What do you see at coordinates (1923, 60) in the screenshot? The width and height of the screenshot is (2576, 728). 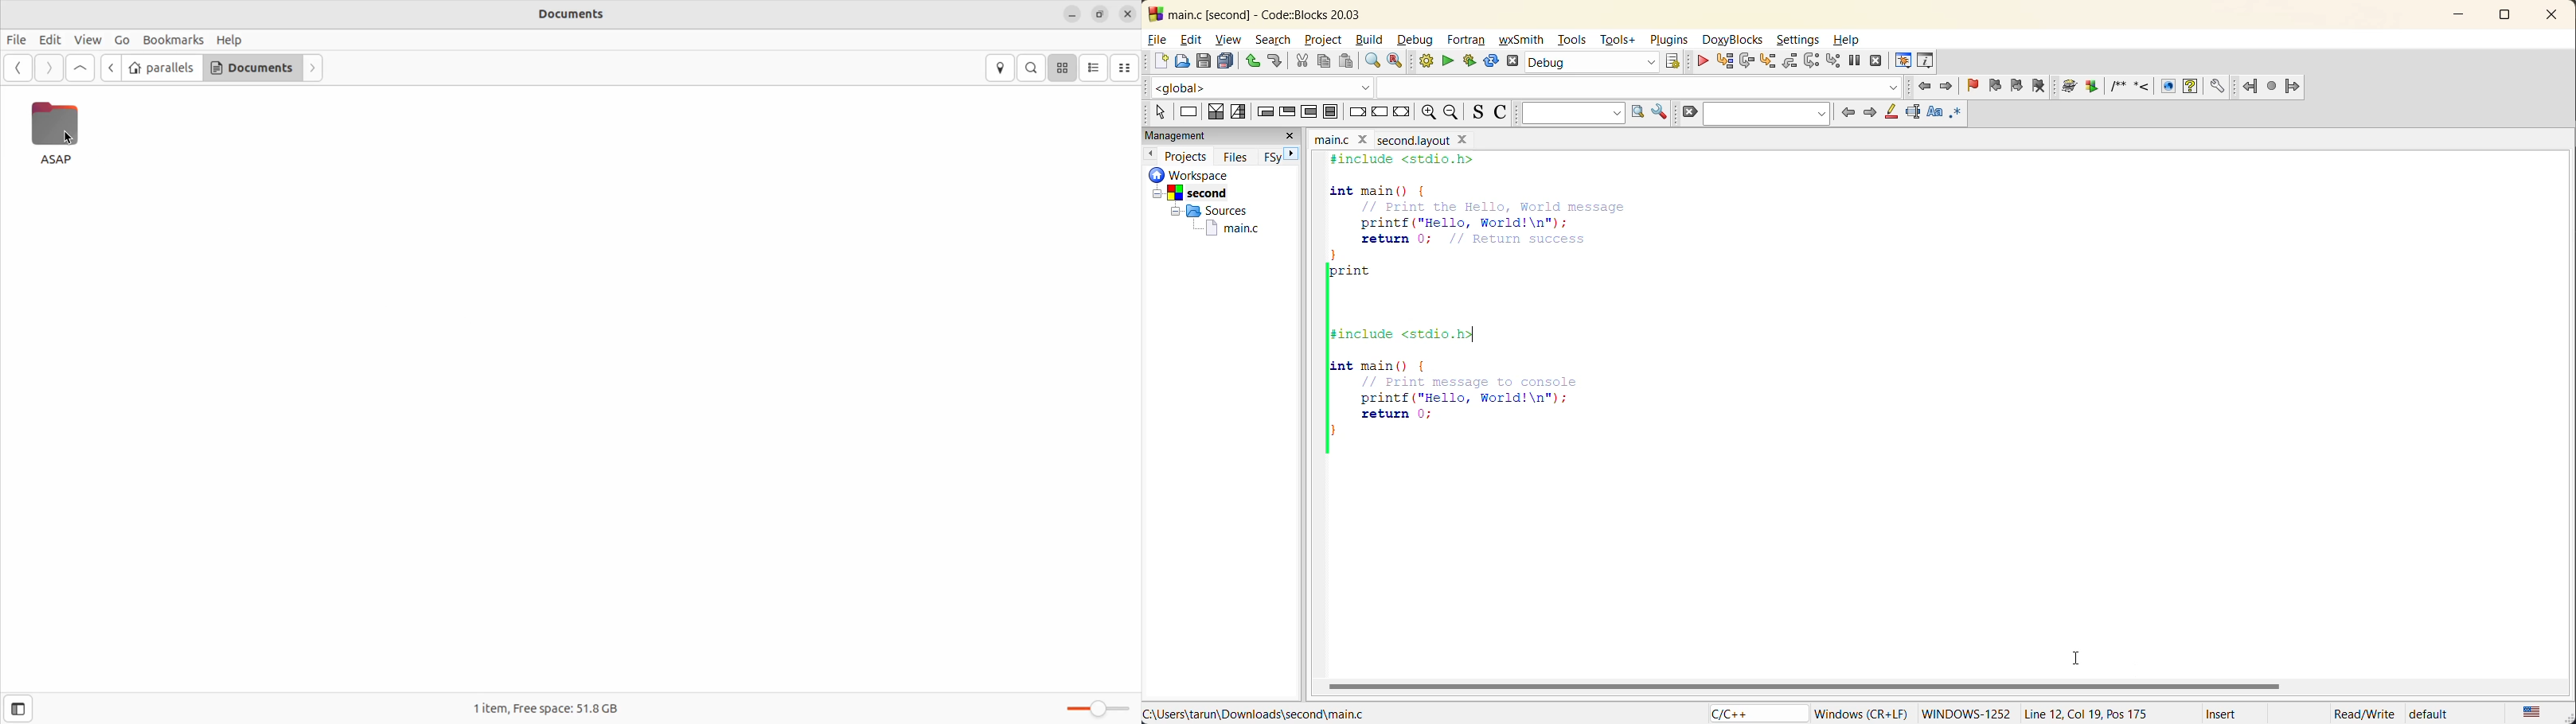 I see `various info` at bounding box center [1923, 60].